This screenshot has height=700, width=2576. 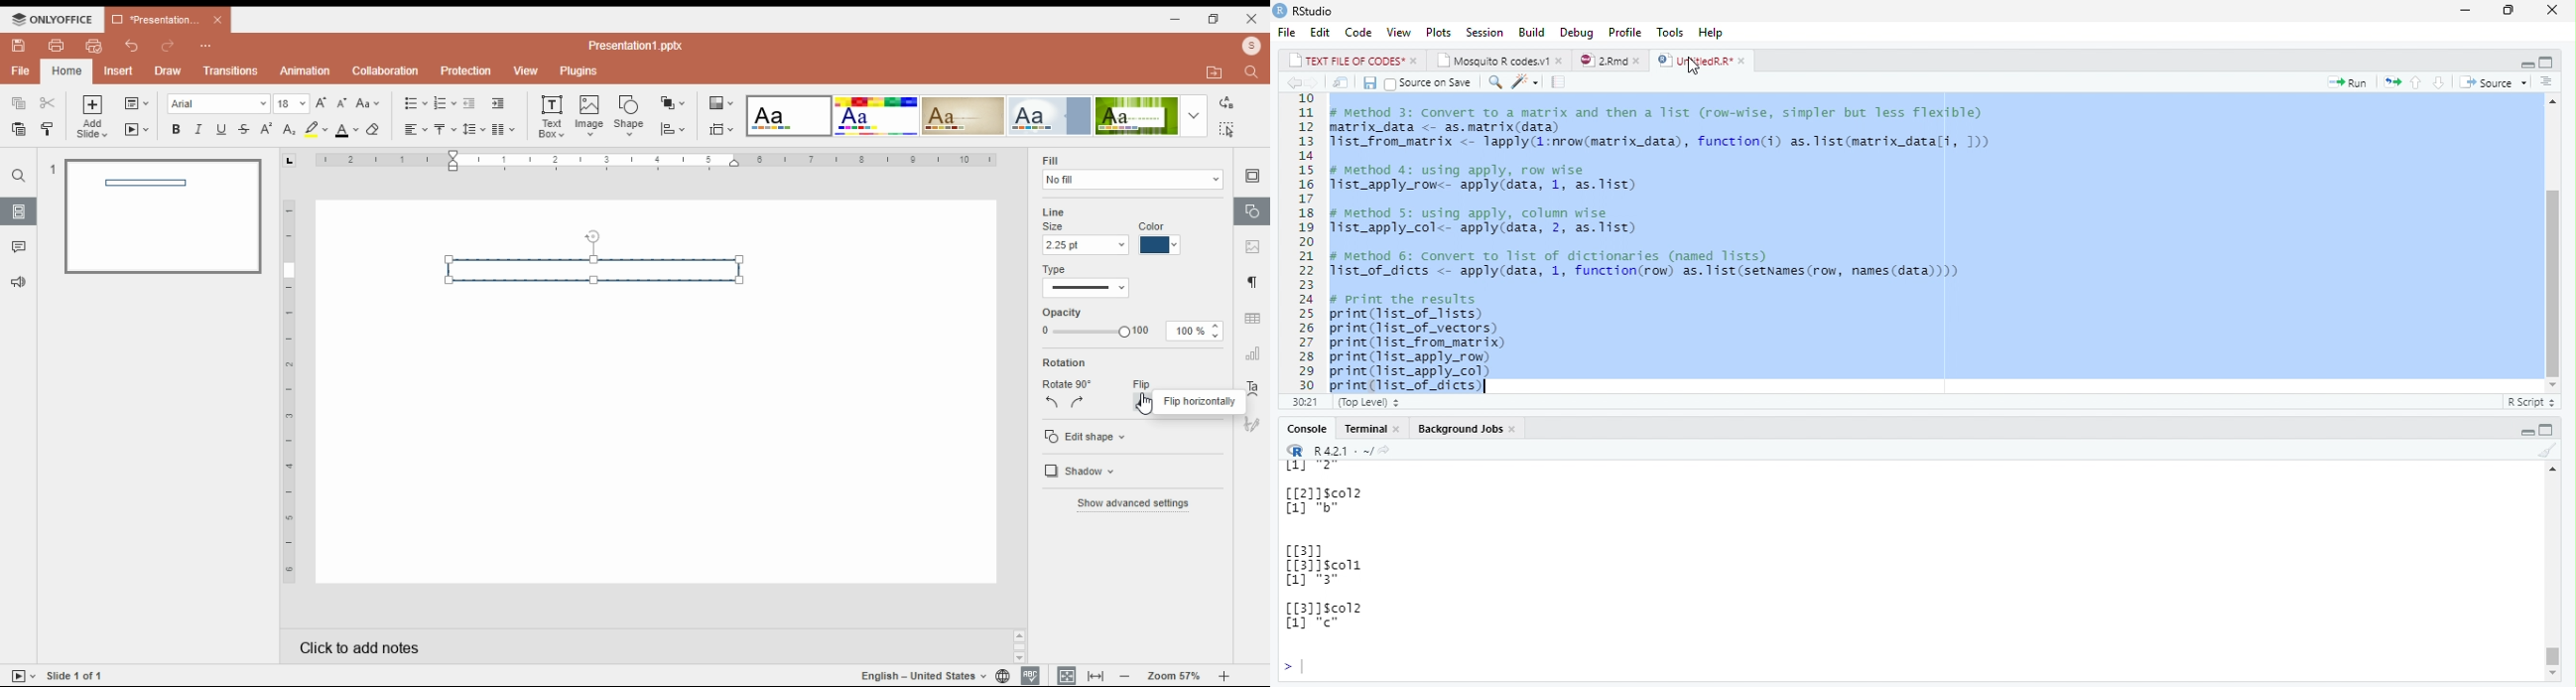 What do you see at coordinates (1062, 313) in the screenshot?
I see `opacity` at bounding box center [1062, 313].